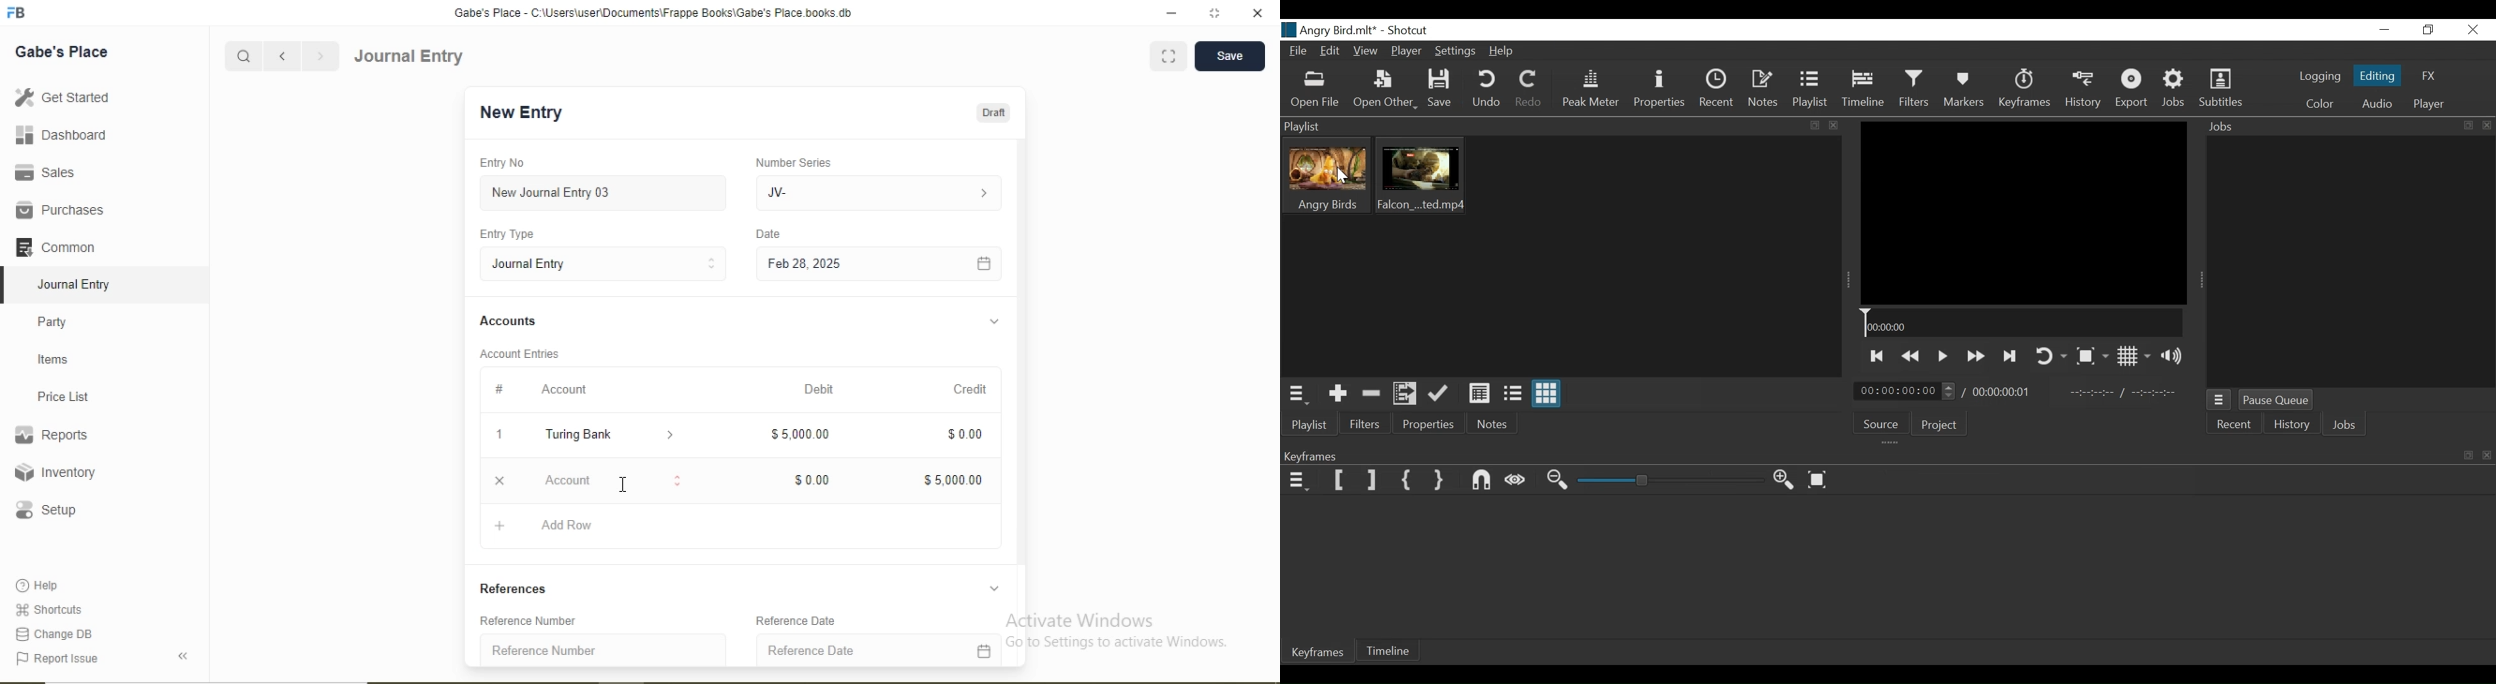 This screenshot has width=2520, height=700. What do you see at coordinates (564, 390) in the screenshot?
I see `Account` at bounding box center [564, 390].